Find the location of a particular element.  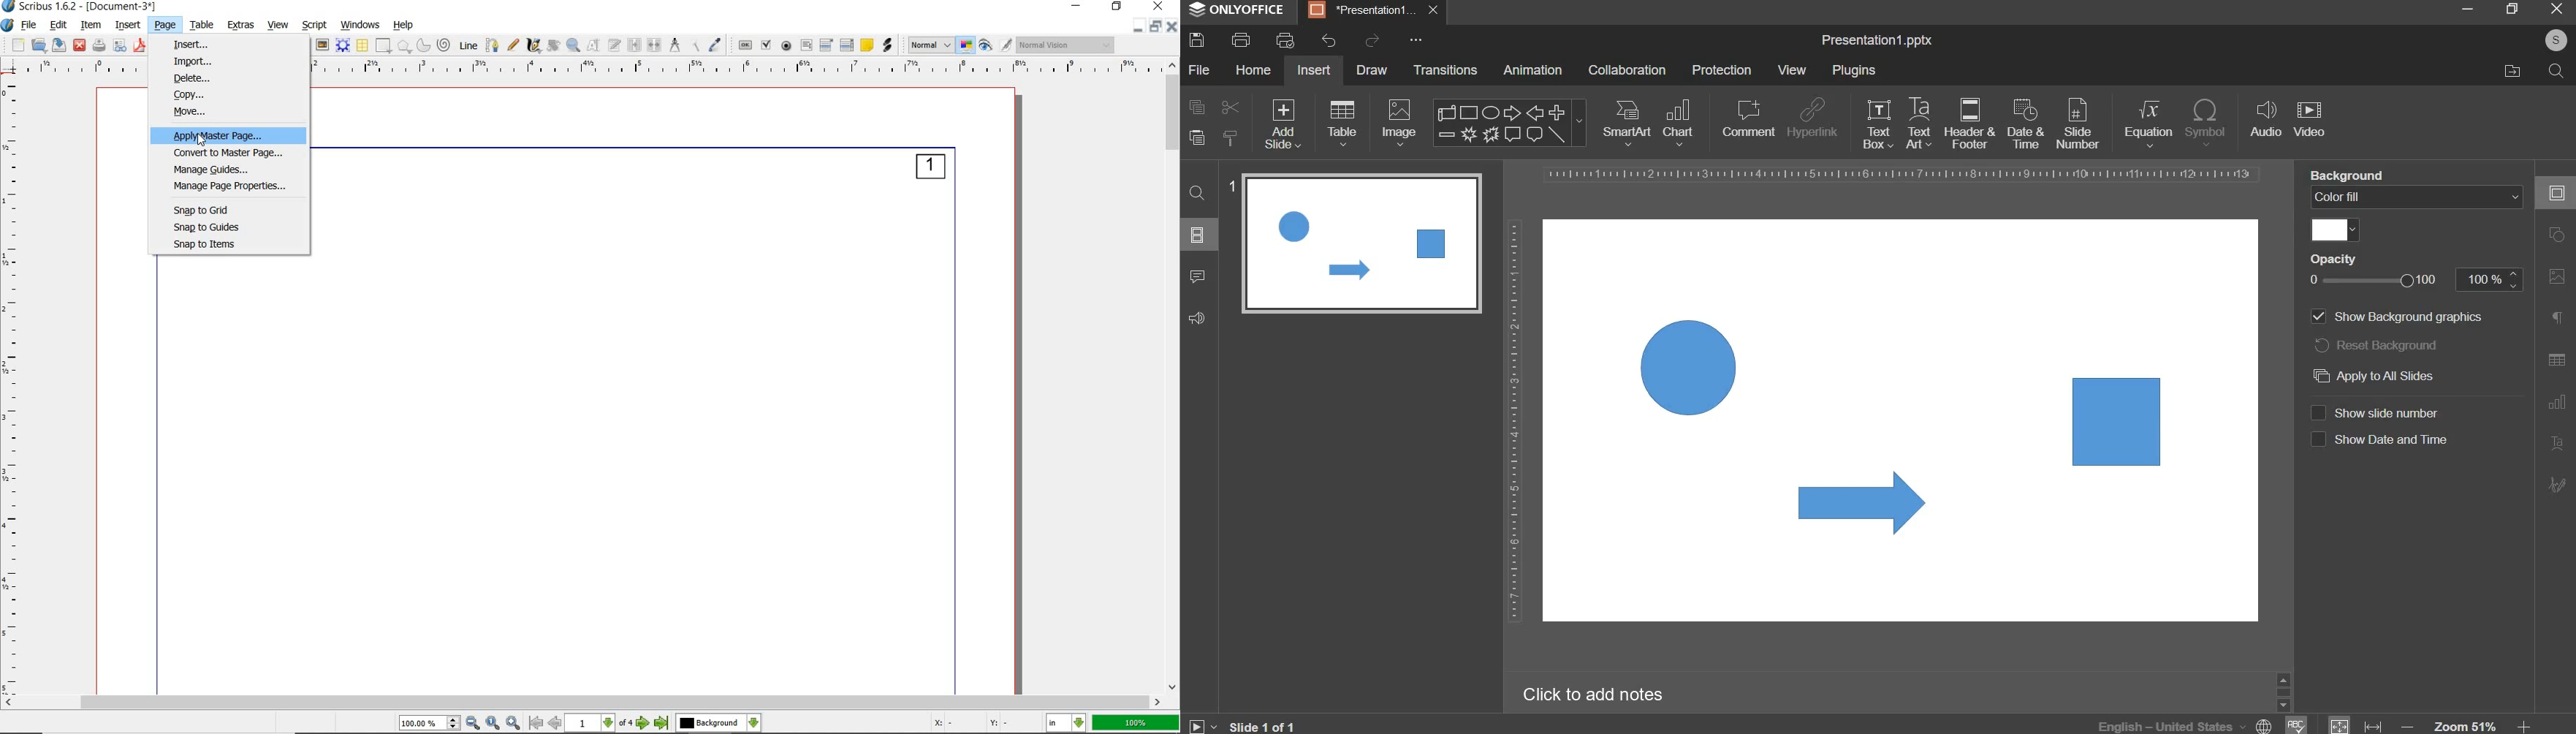

edit contents of frame is located at coordinates (593, 46).